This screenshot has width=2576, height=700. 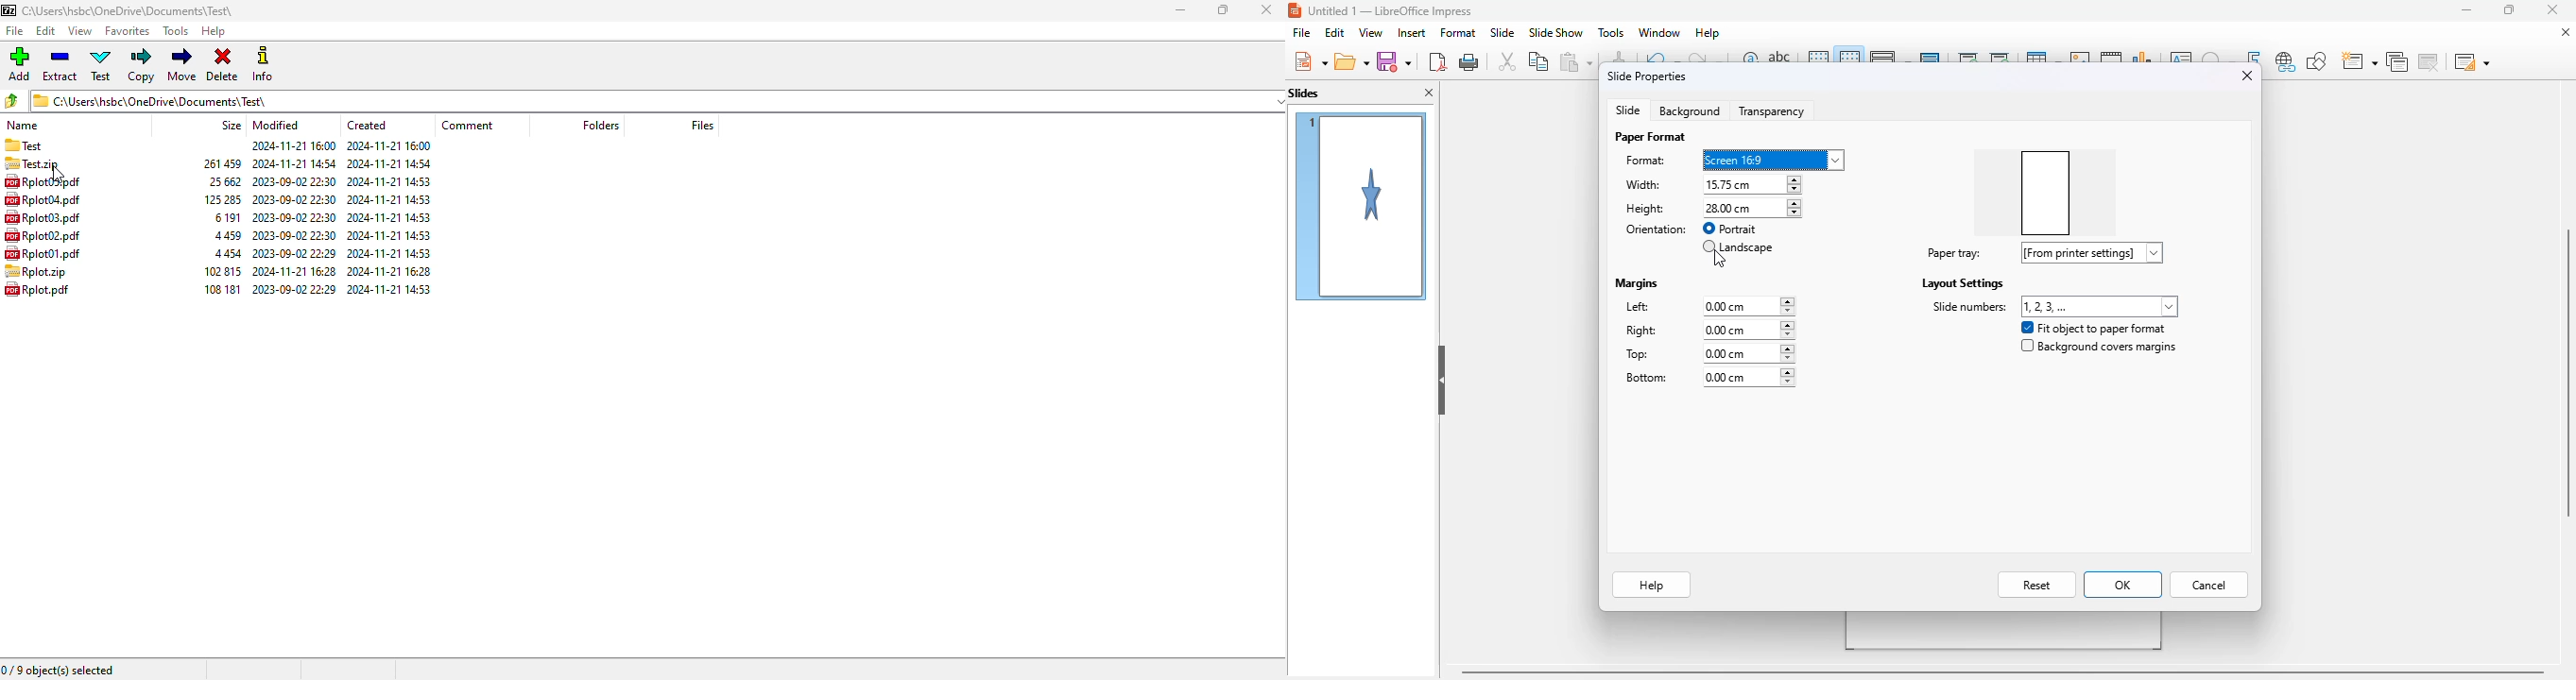 What do you see at coordinates (33, 163) in the screenshot?
I see `archive` at bounding box center [33, 163].